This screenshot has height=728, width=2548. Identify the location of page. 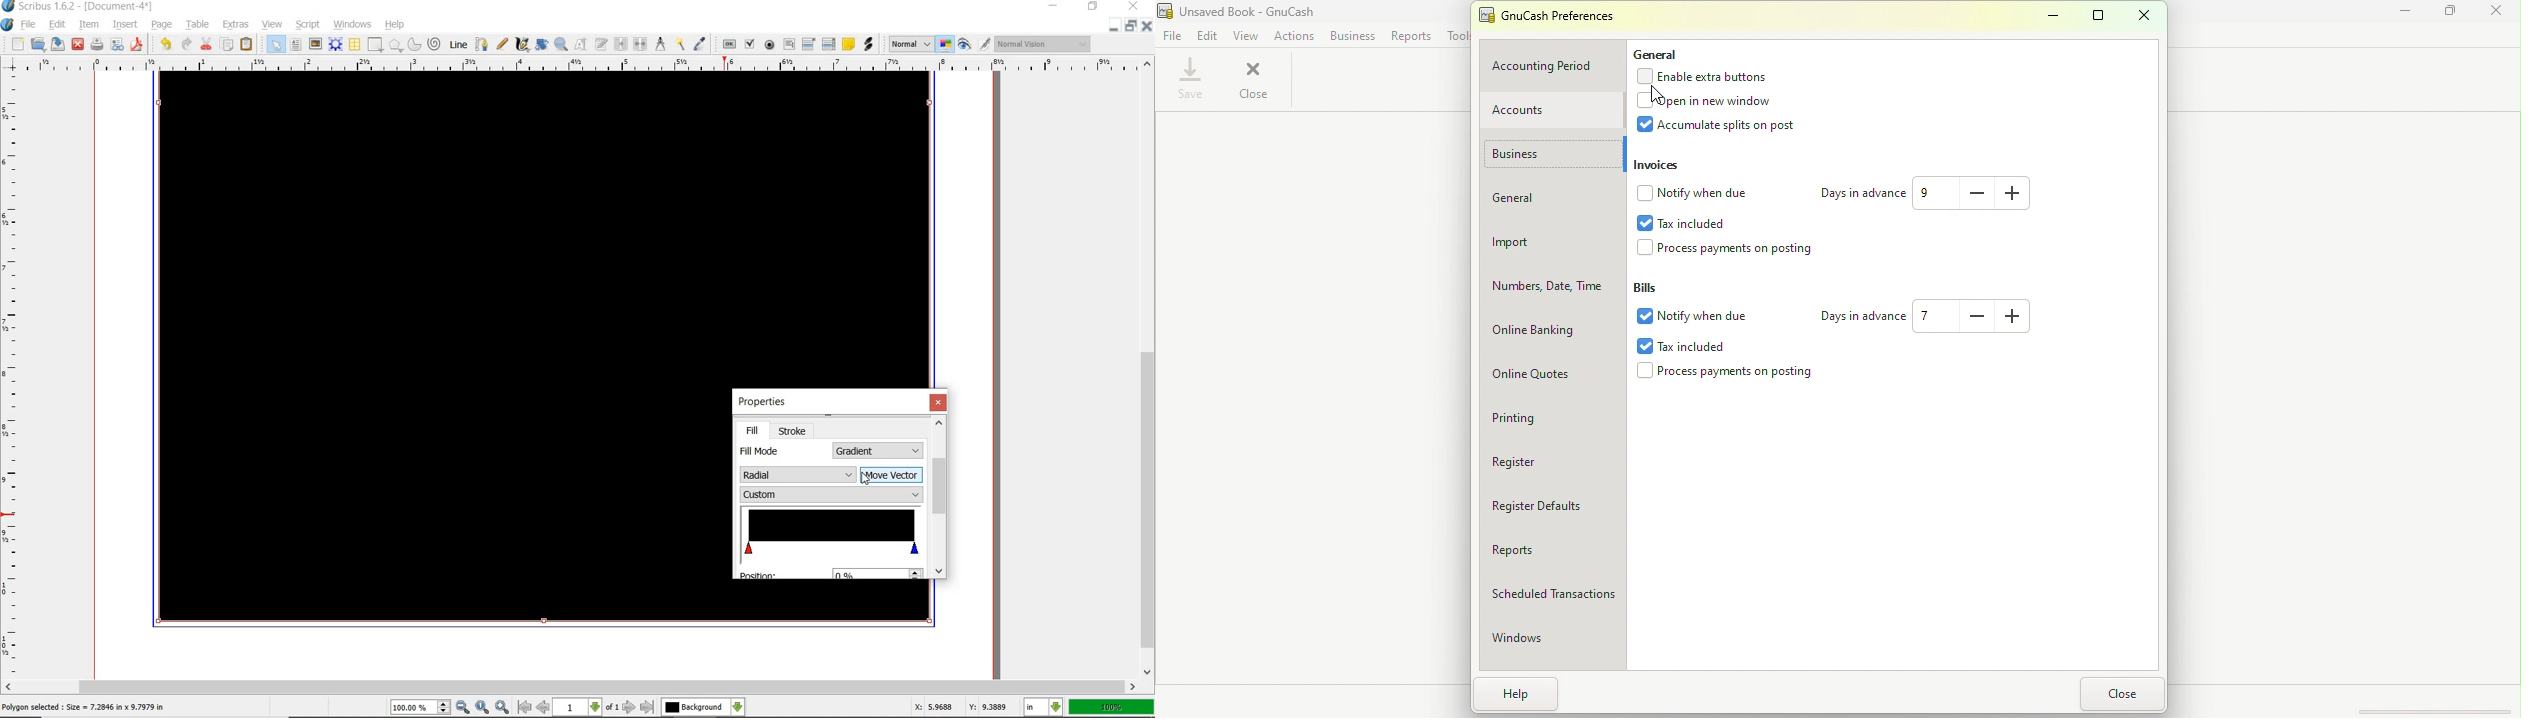
(163, 25).